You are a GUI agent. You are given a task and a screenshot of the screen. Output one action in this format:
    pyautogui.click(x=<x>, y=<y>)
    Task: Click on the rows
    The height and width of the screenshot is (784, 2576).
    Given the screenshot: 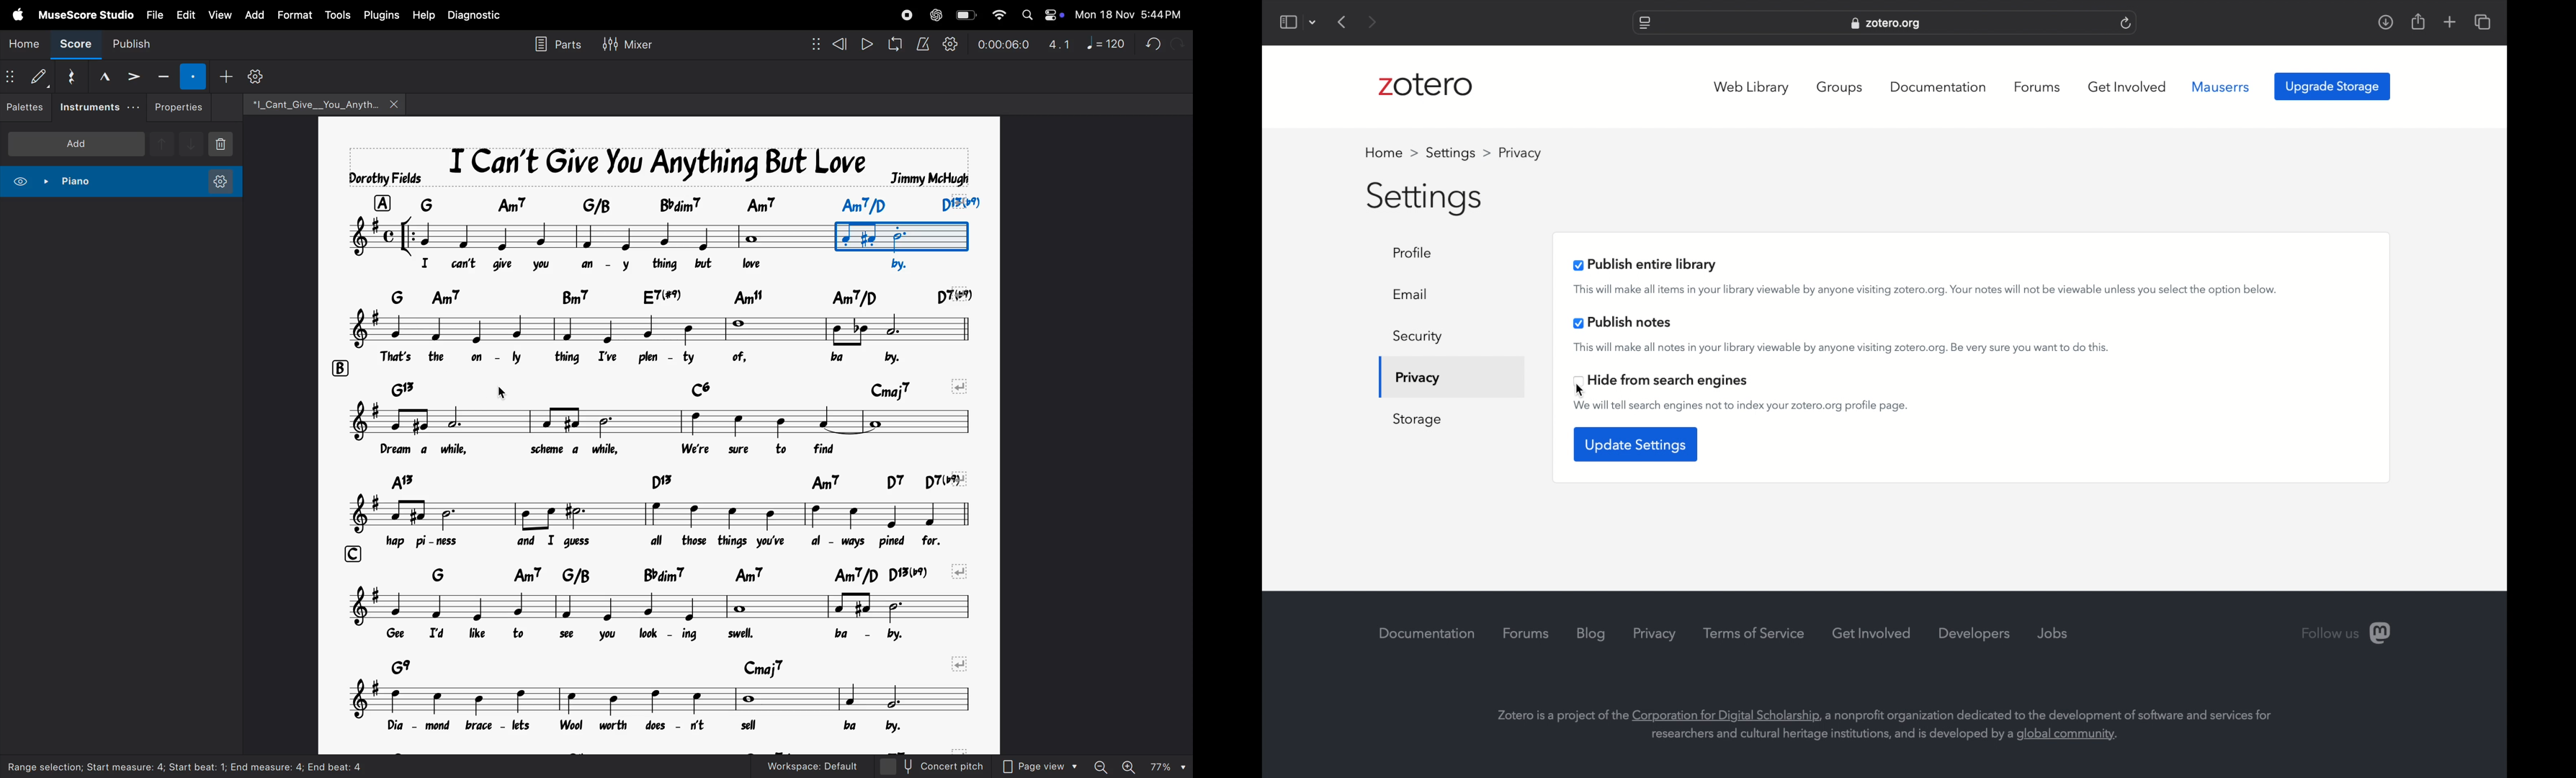 What is the action you would take?
    pyautogui.click(x=339, y=367)
    